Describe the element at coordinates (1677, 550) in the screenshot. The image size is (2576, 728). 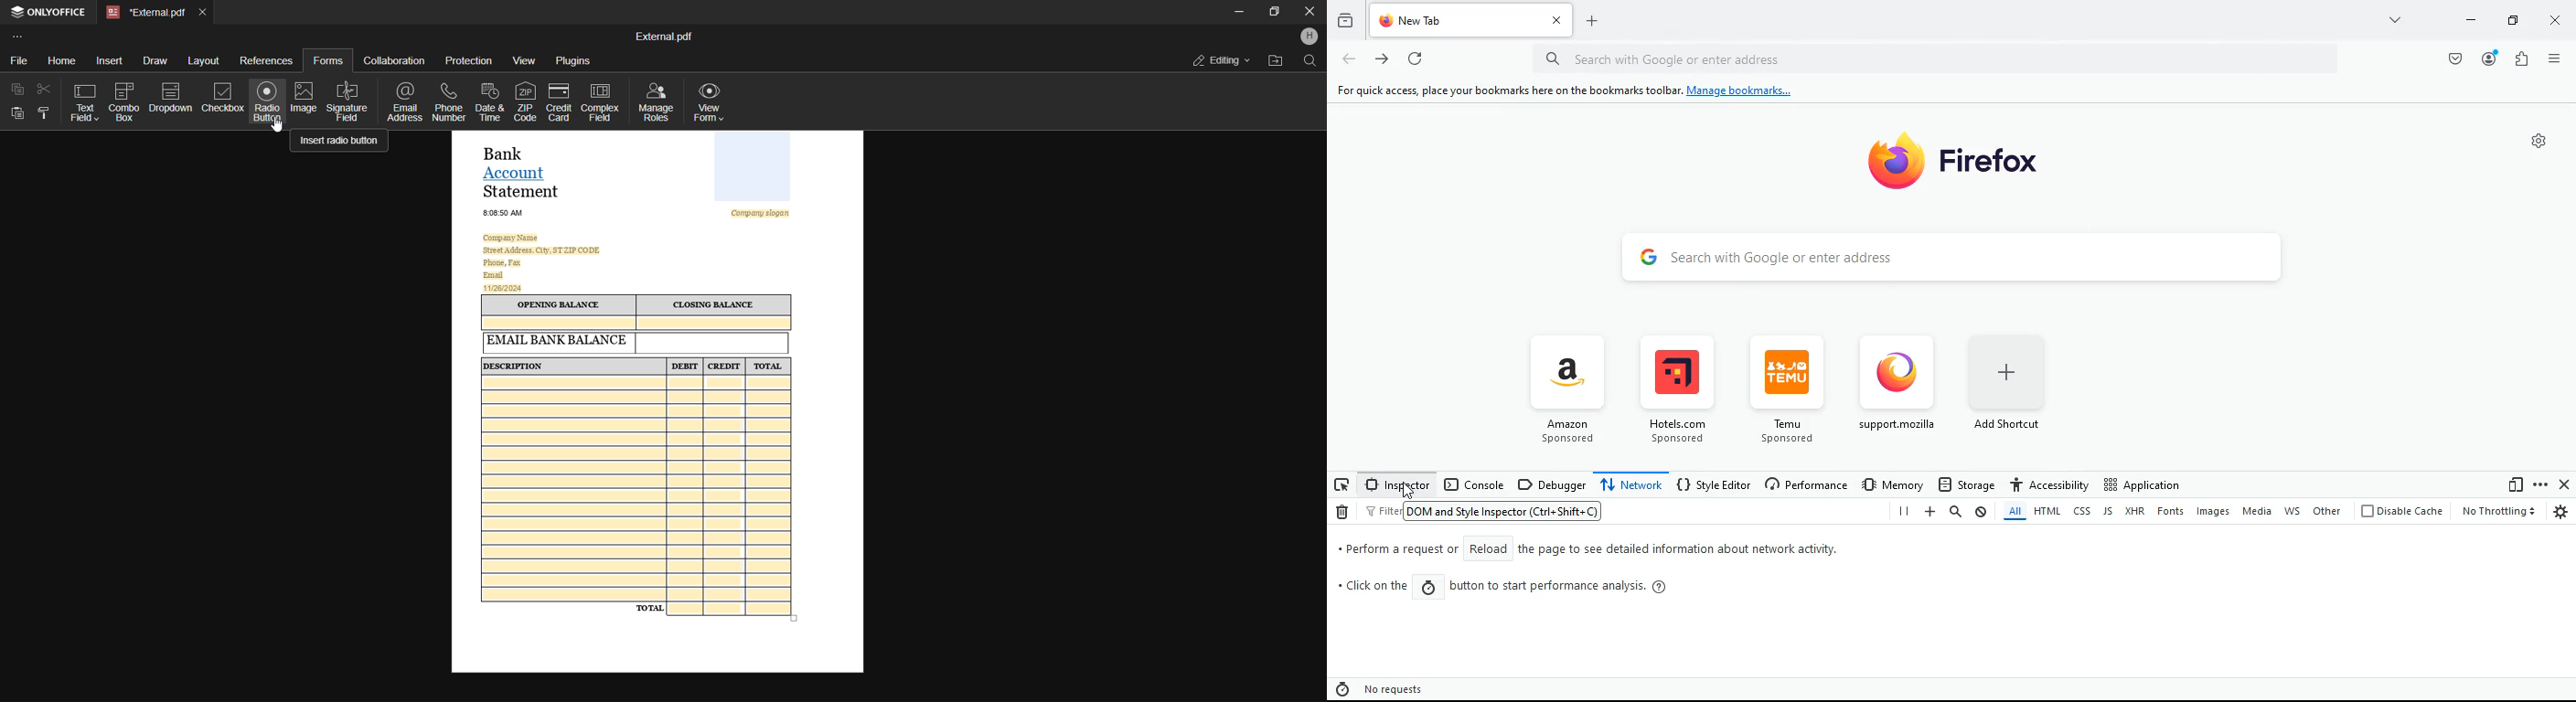
I see `the page to see detailed information about network activity.` at that location.